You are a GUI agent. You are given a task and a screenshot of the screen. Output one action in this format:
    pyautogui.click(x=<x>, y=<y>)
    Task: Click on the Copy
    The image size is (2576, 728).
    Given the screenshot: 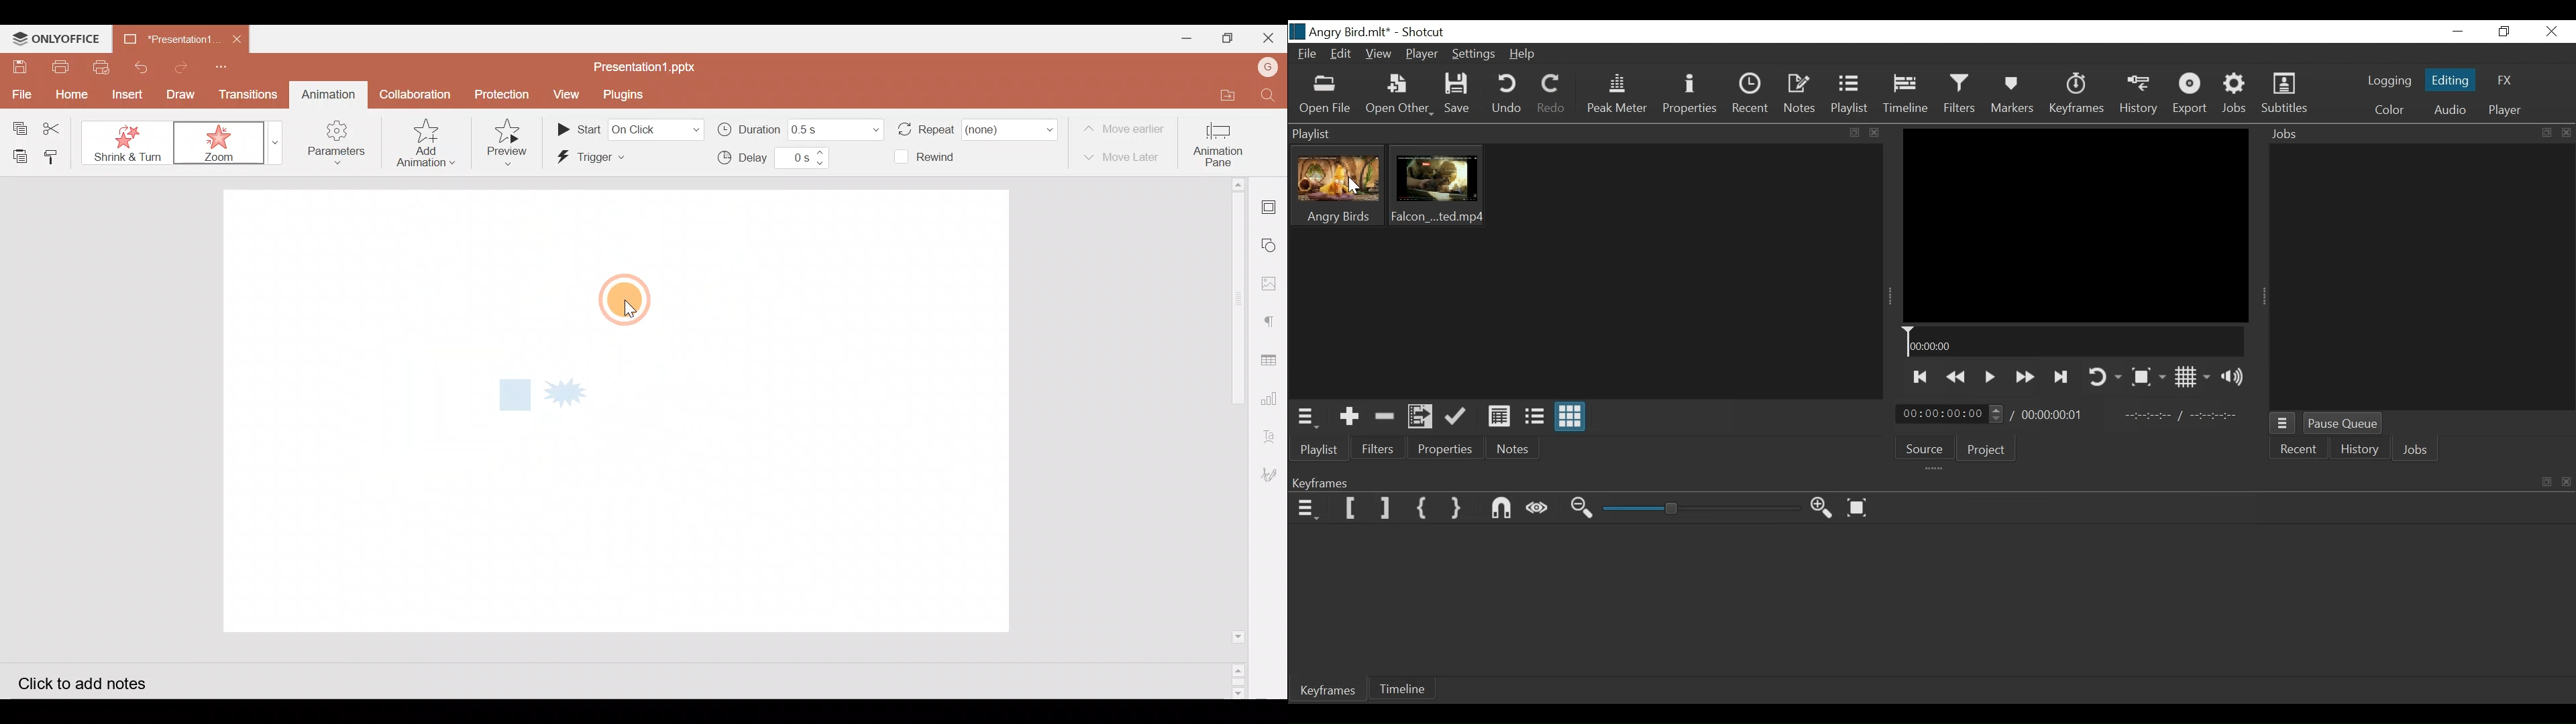 What is the action you would take?
    pyautogui.click(x=16, y=124)
    